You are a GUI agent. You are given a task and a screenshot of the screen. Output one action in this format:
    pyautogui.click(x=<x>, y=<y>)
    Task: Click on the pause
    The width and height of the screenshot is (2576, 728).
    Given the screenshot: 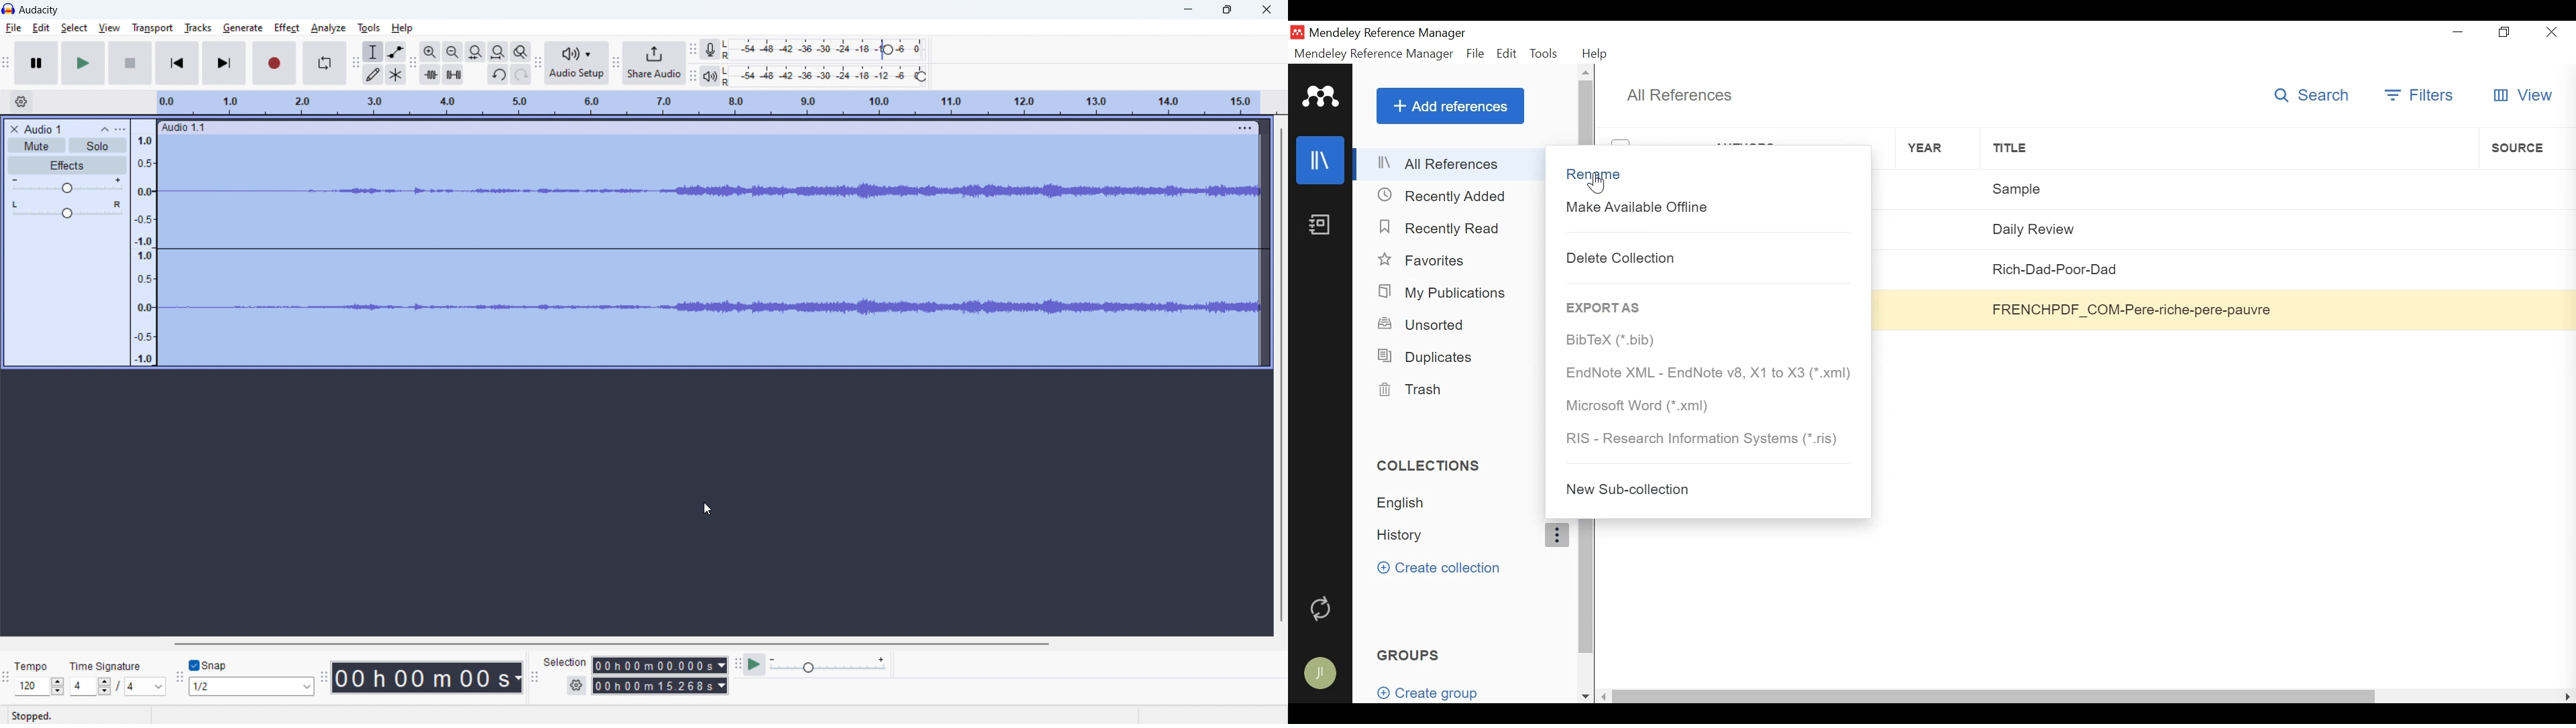 What is the action you would take?
    pyautogui.click(x=36, y=64)
    